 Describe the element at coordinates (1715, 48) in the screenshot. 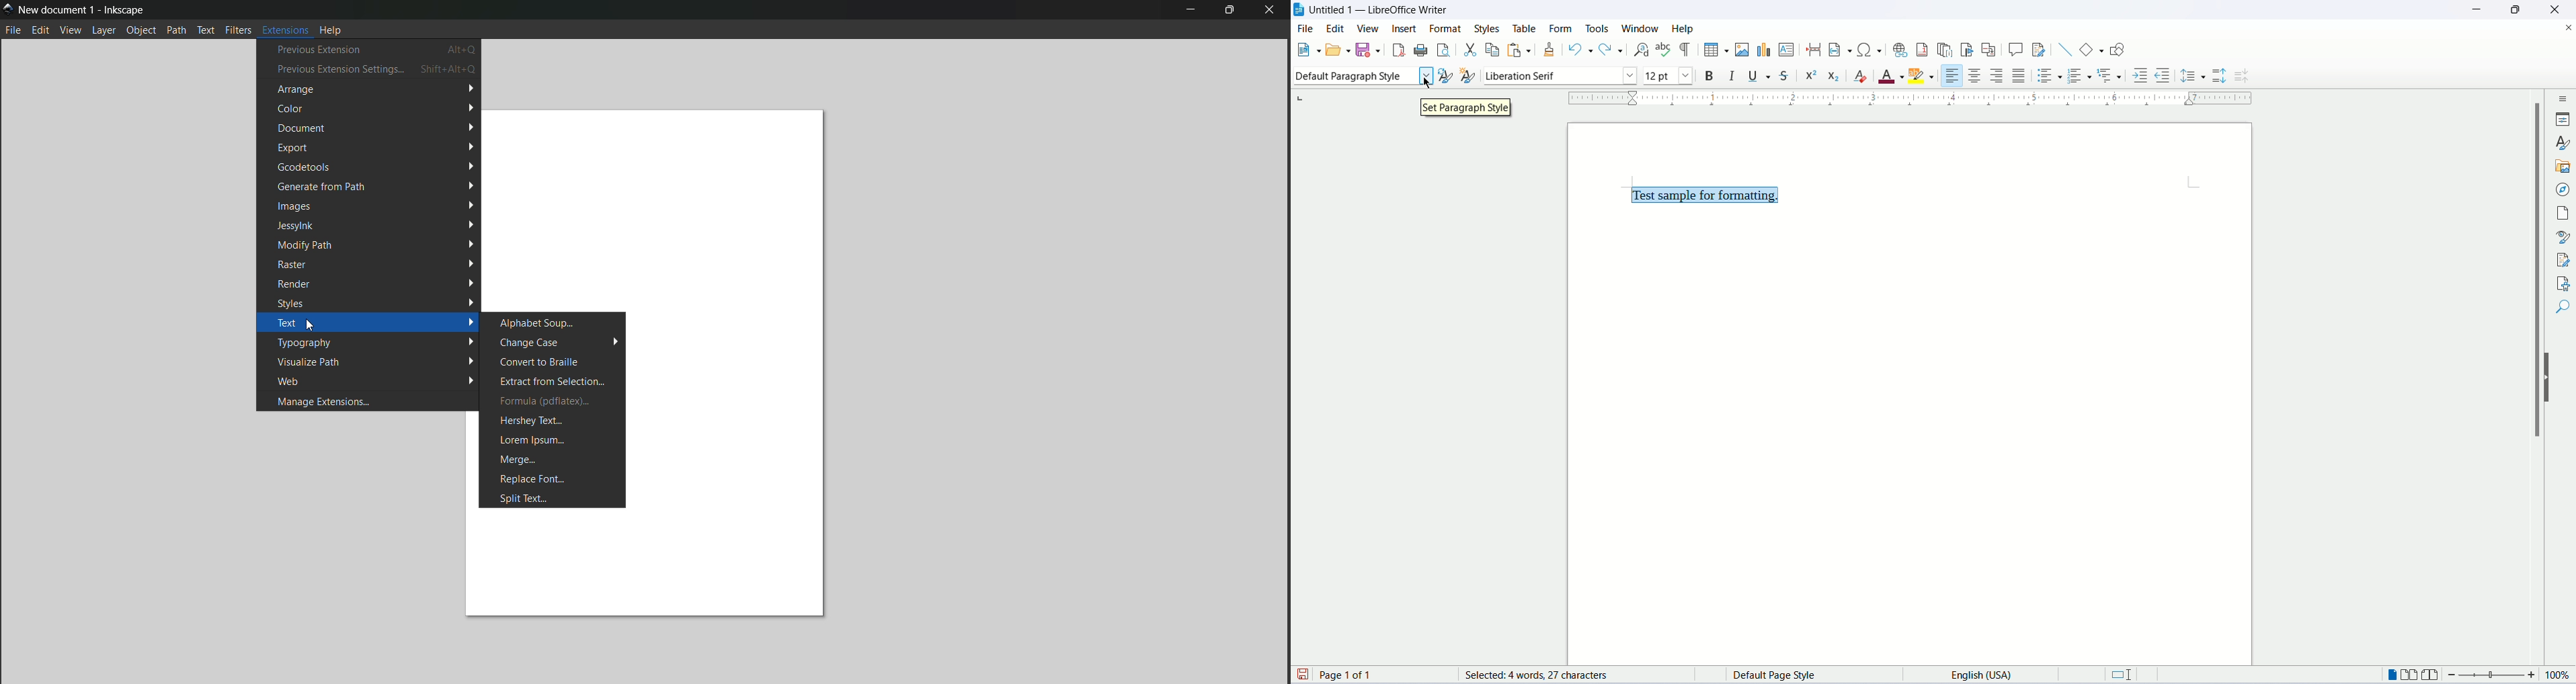

I see `insert table` at that location.